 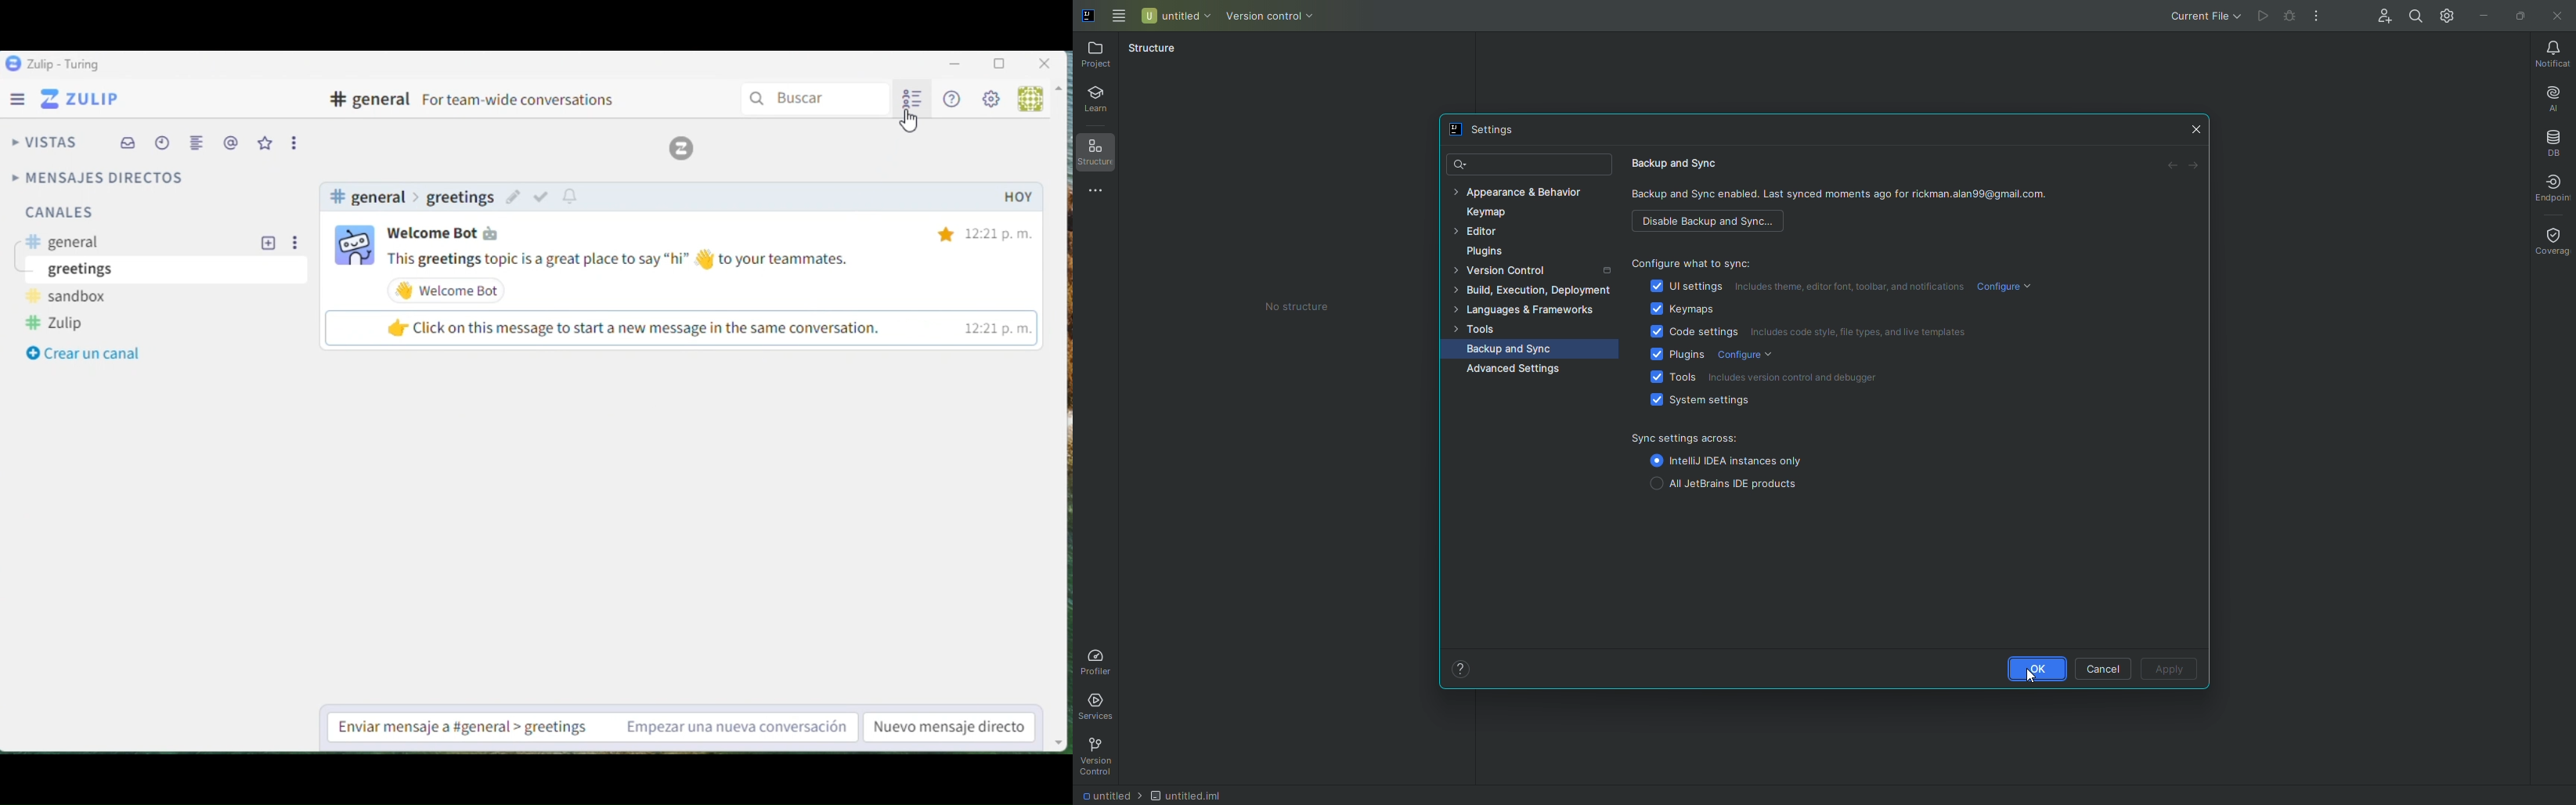 What do you see at coordinates (1757, 379) in the screenshot?
I see `Tools includes version control and debugger` at bounding box center [1757, 379].